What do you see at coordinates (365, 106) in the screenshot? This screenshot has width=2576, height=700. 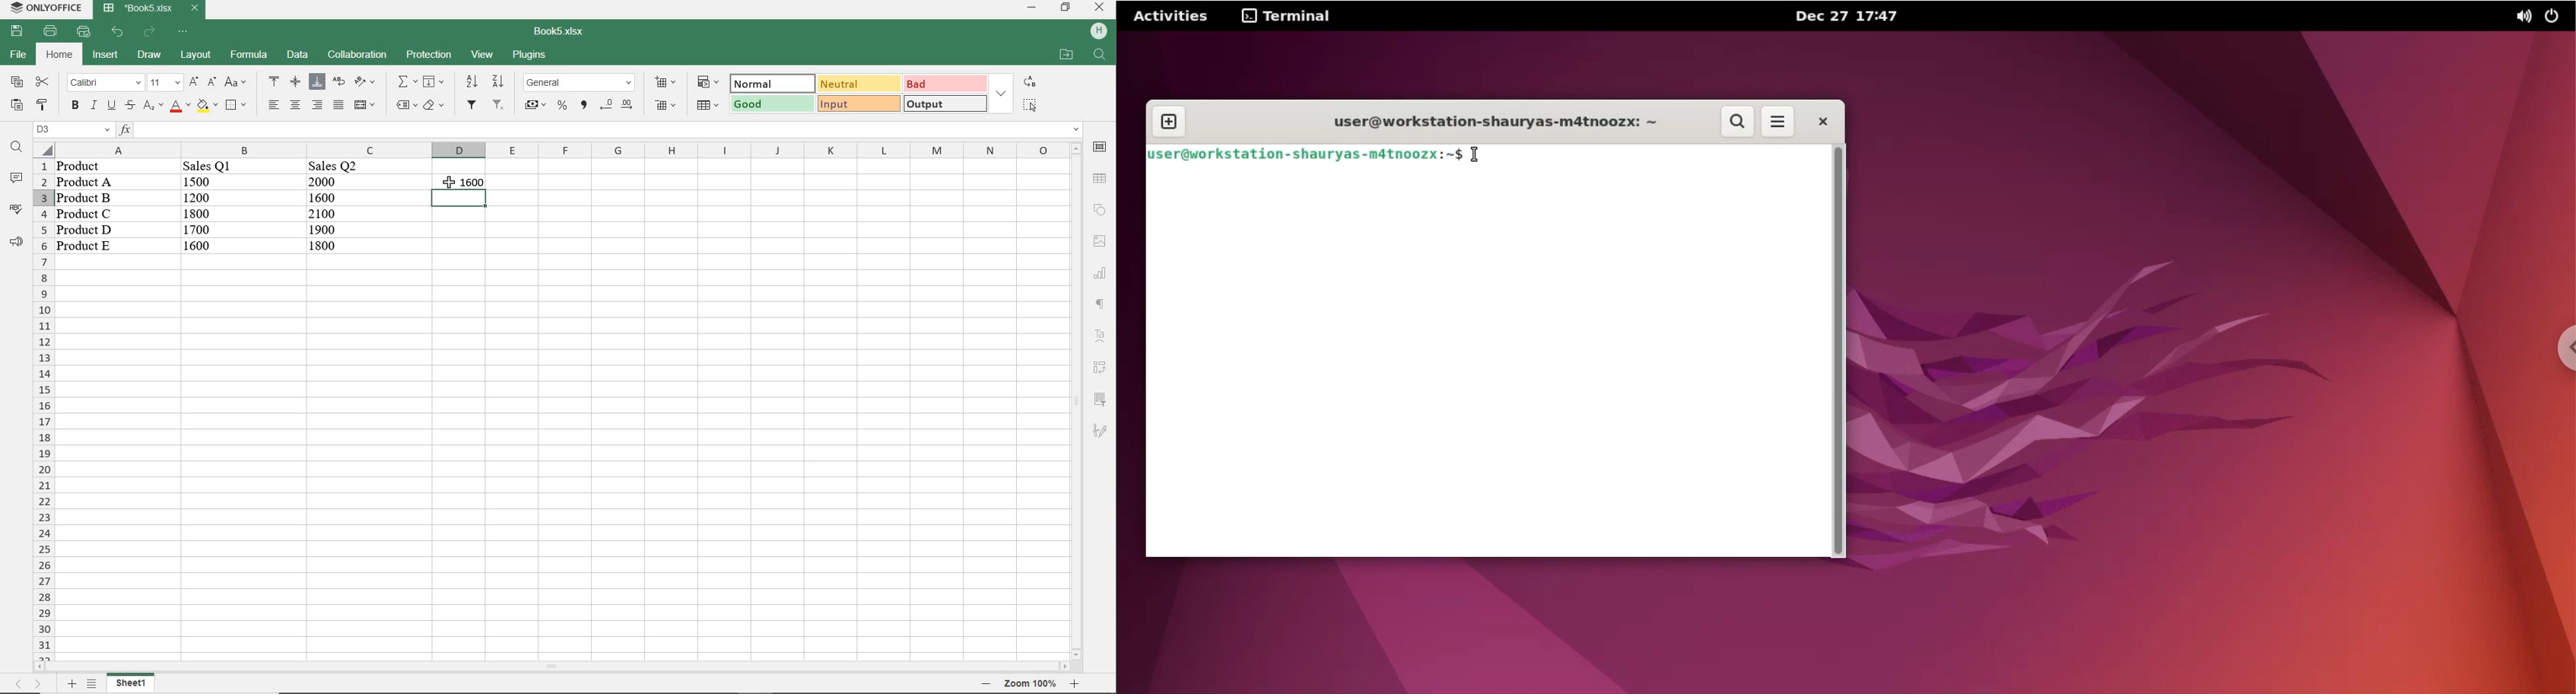 I see `merge & center` at bounding box center [365, 106].